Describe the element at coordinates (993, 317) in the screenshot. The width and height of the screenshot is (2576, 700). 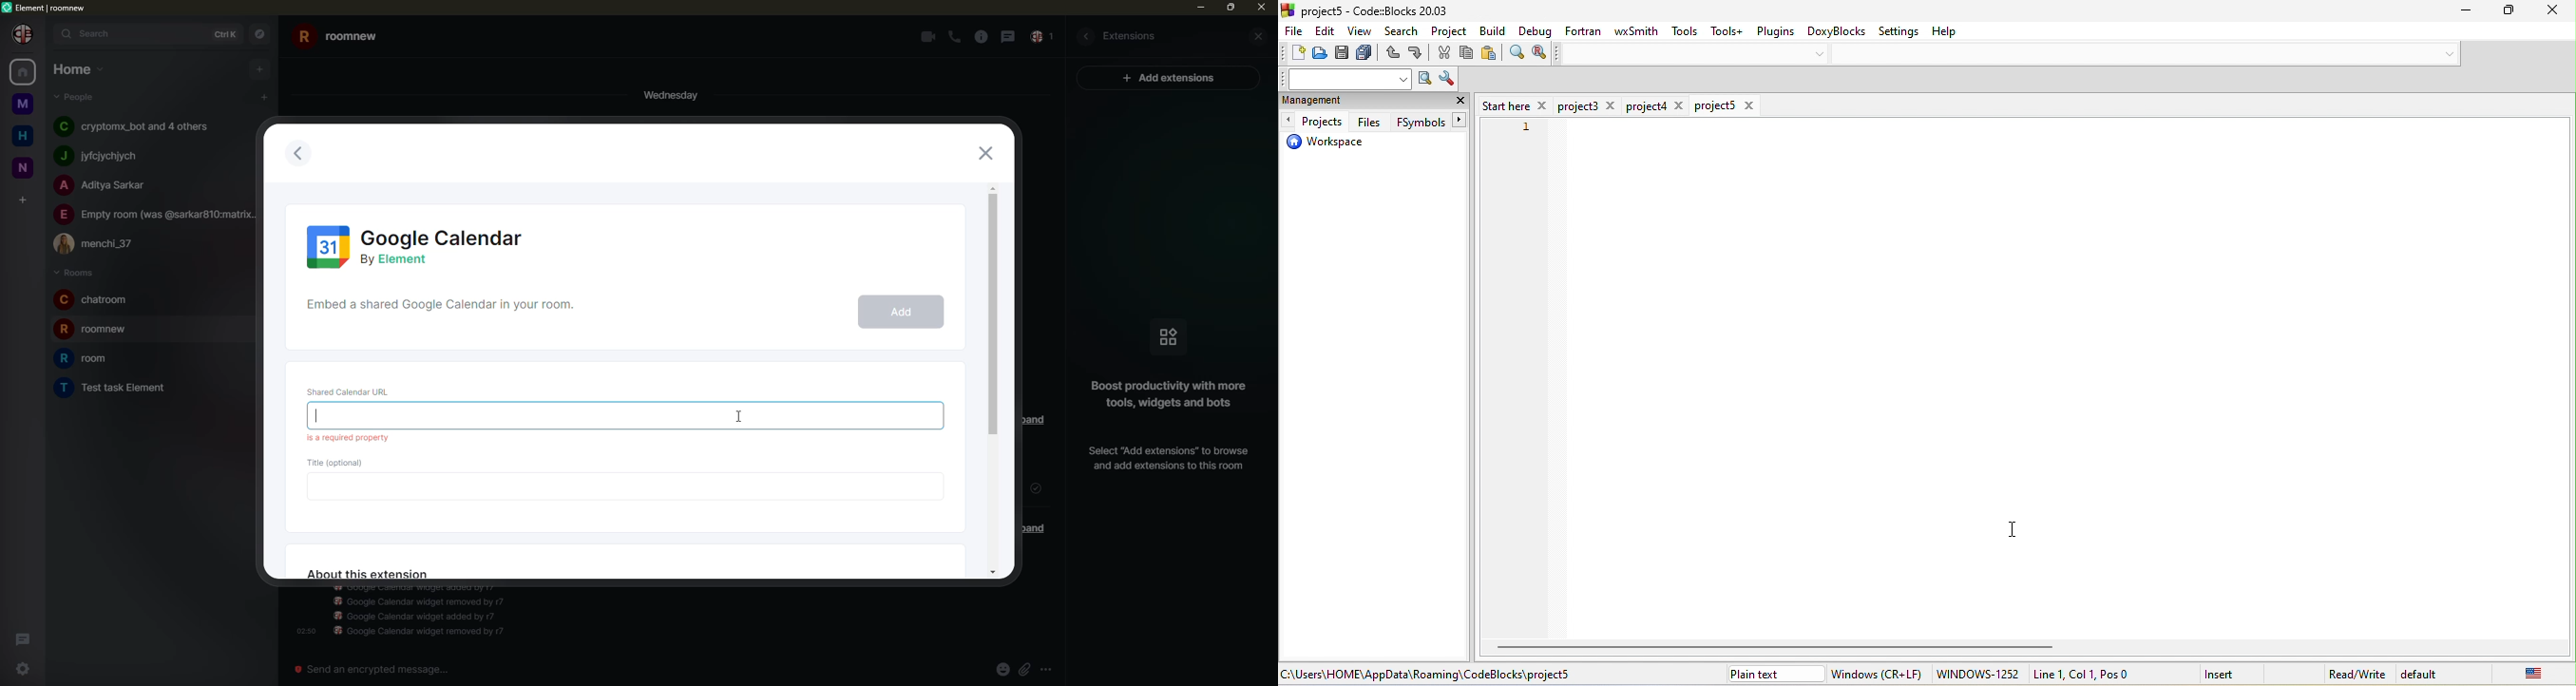
I see `scroll` at that location.